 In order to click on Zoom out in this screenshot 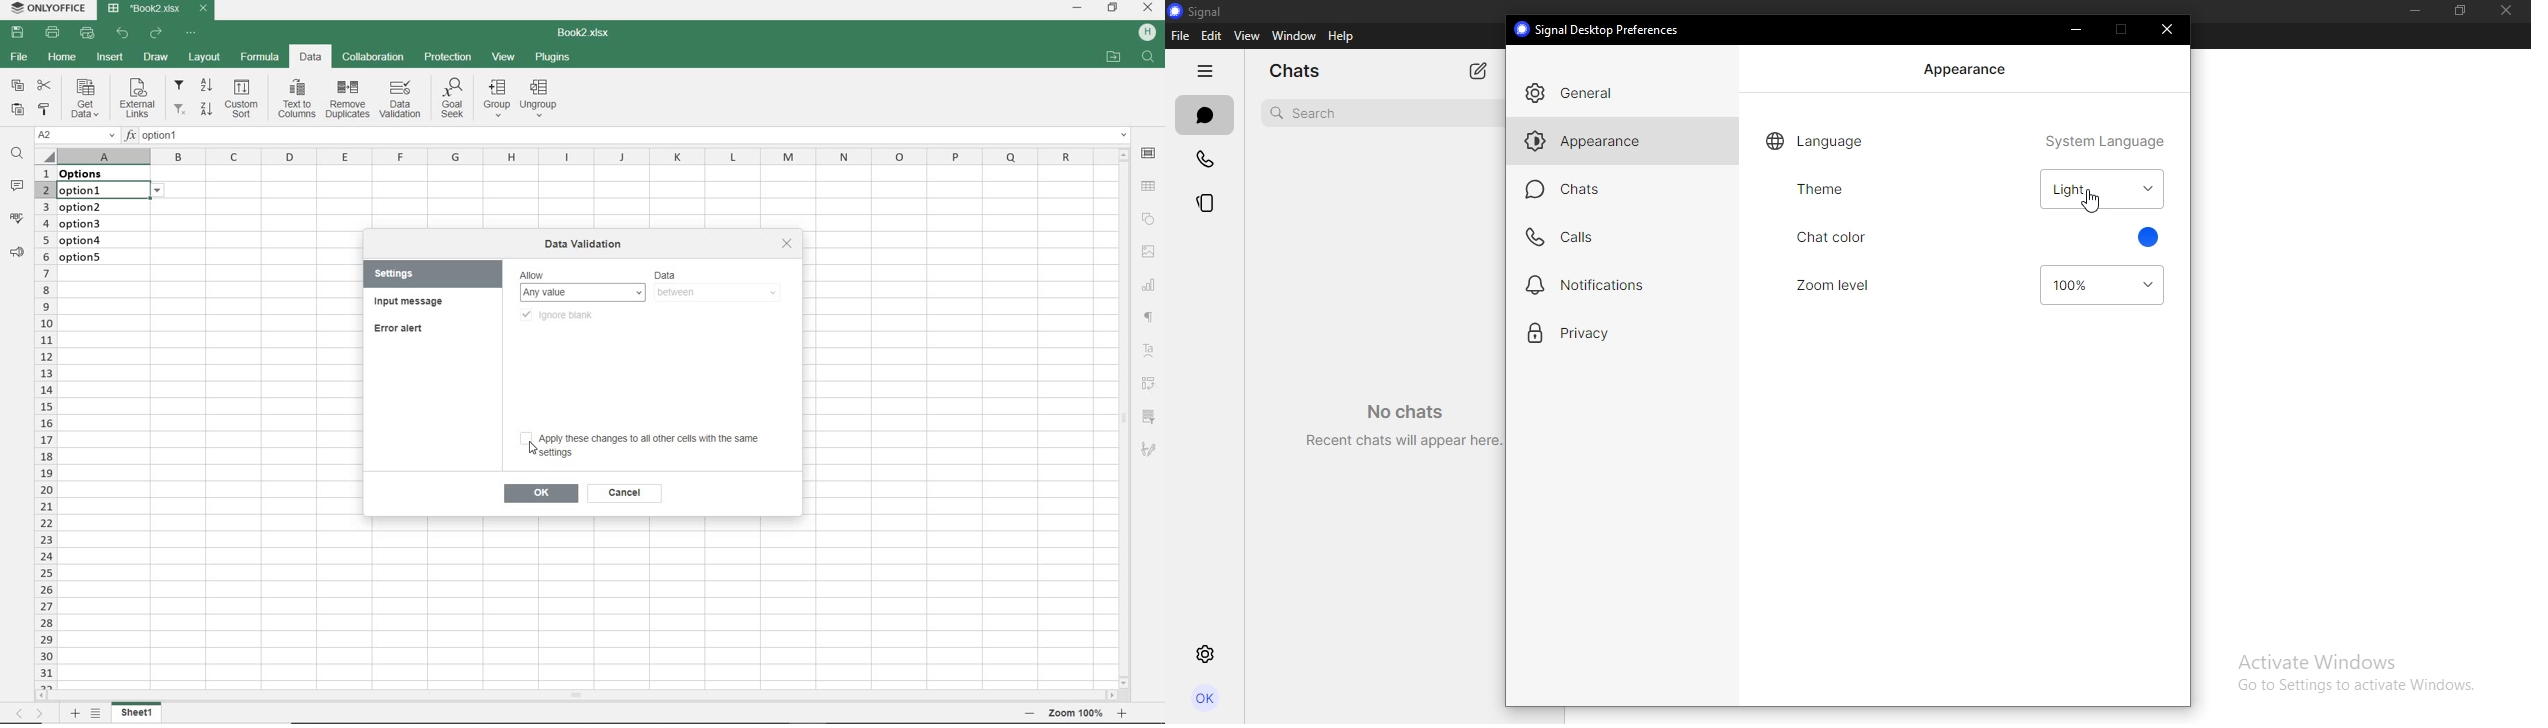, I will do `click(1026, 714)`.